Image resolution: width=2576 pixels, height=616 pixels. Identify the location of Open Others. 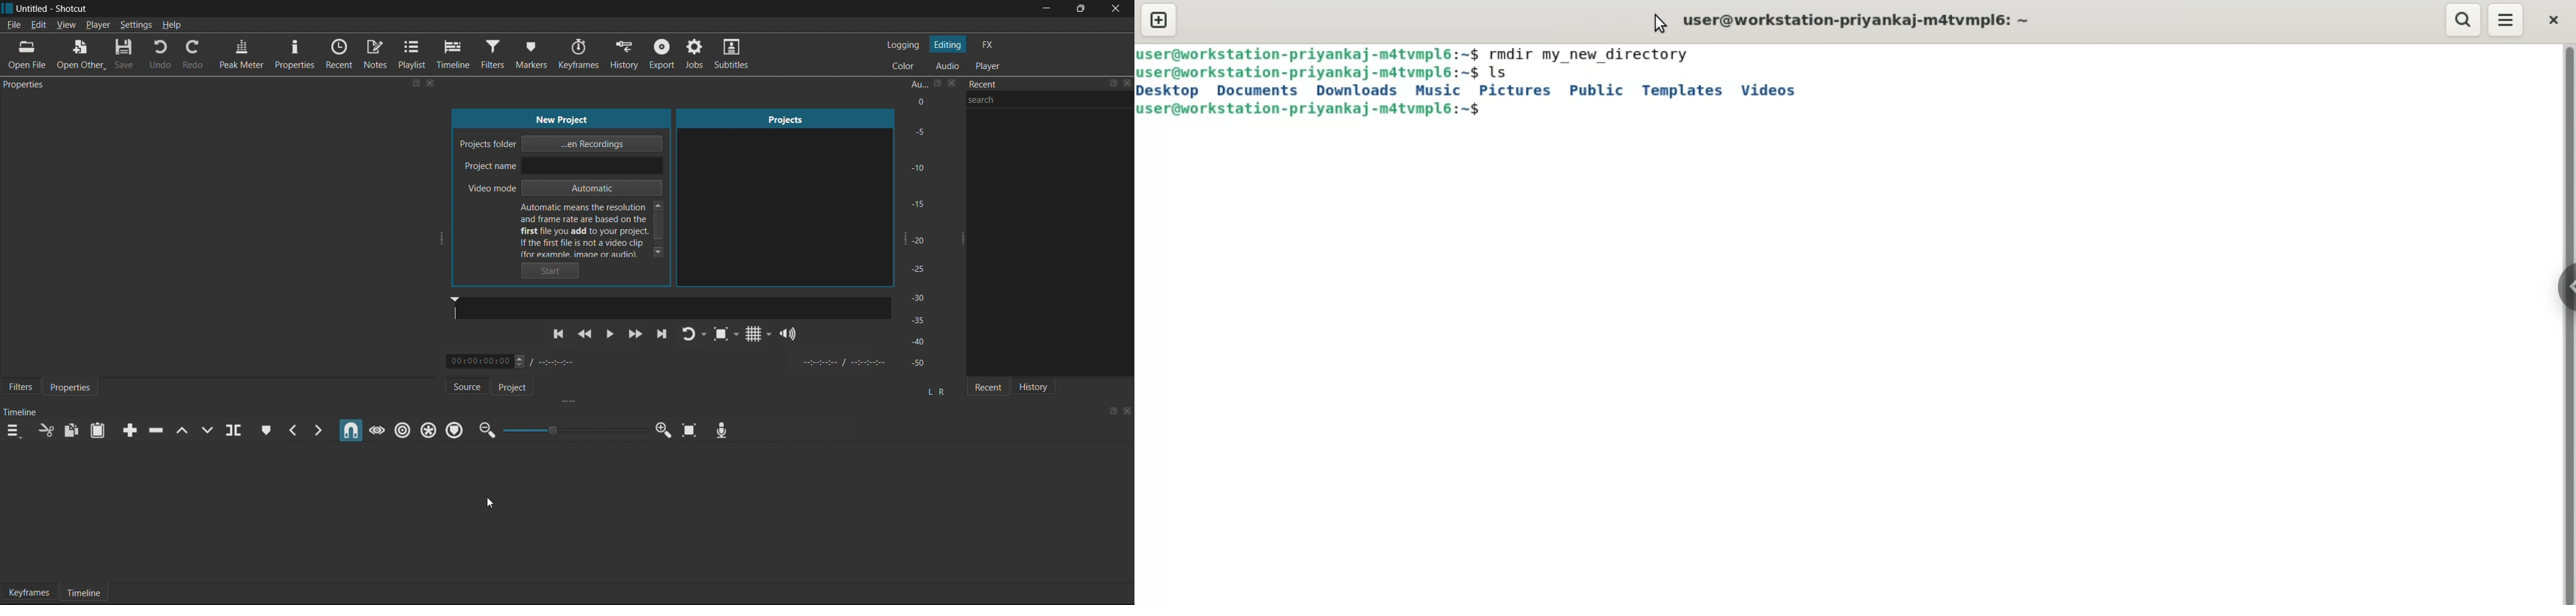
(80, 55).